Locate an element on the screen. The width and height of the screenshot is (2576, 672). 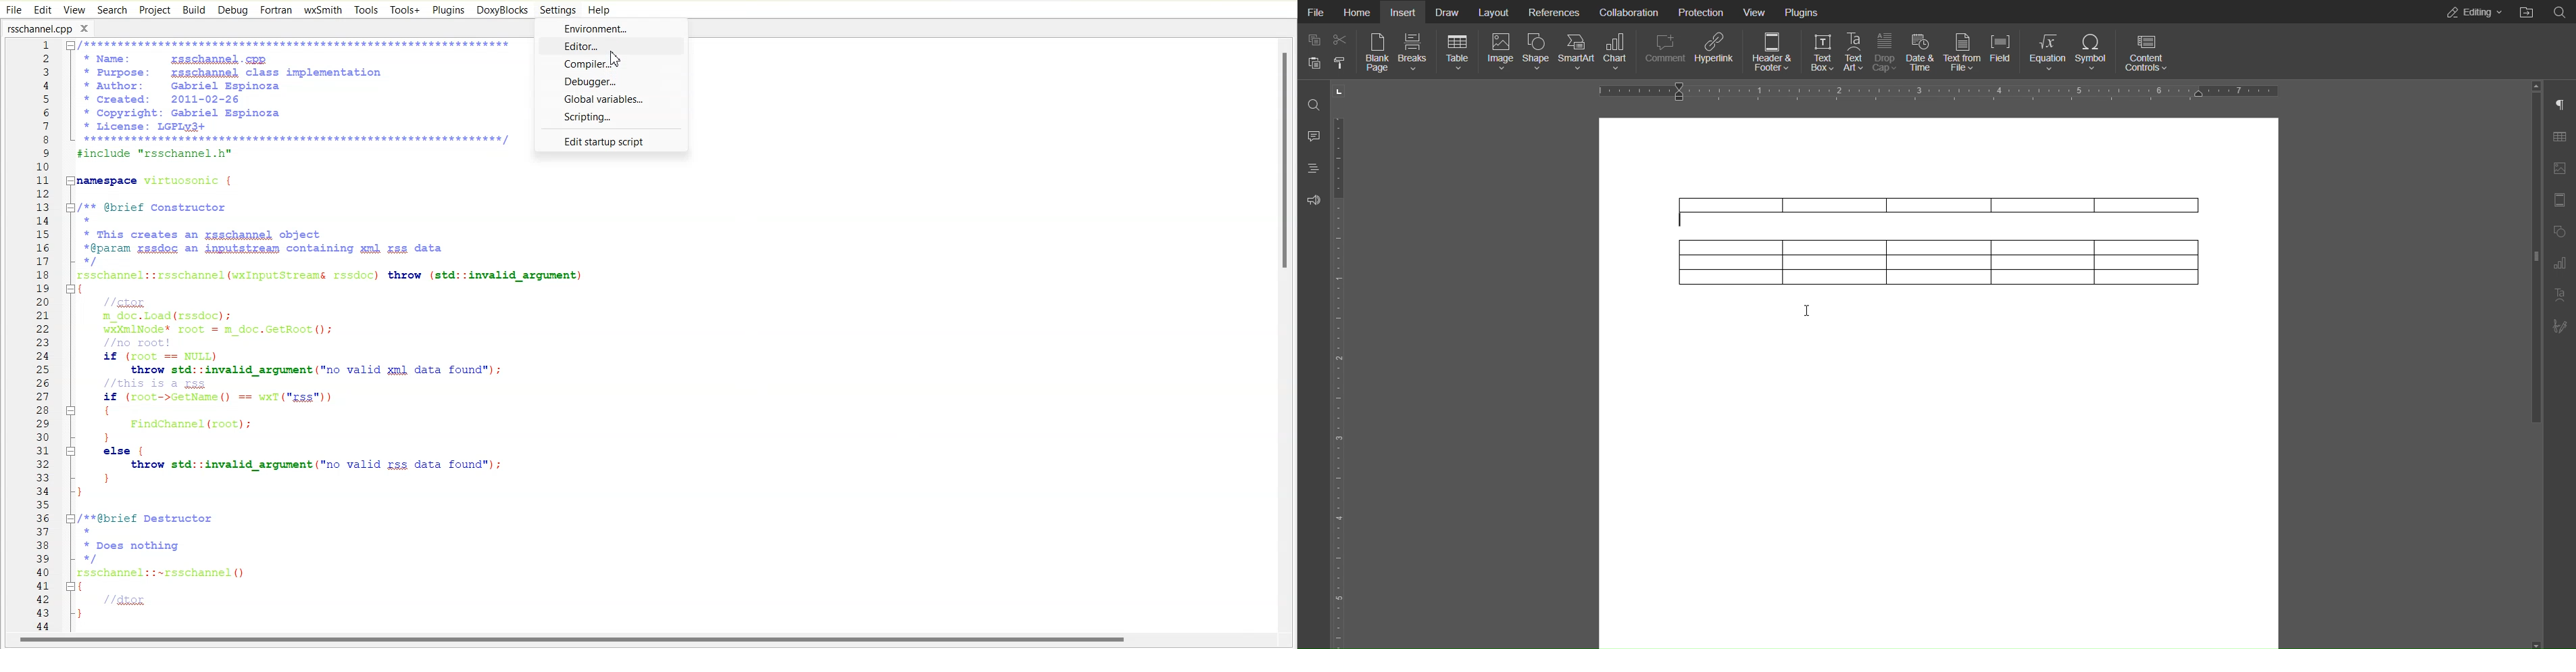
Table 1 is located at coordinates (1935, 207).